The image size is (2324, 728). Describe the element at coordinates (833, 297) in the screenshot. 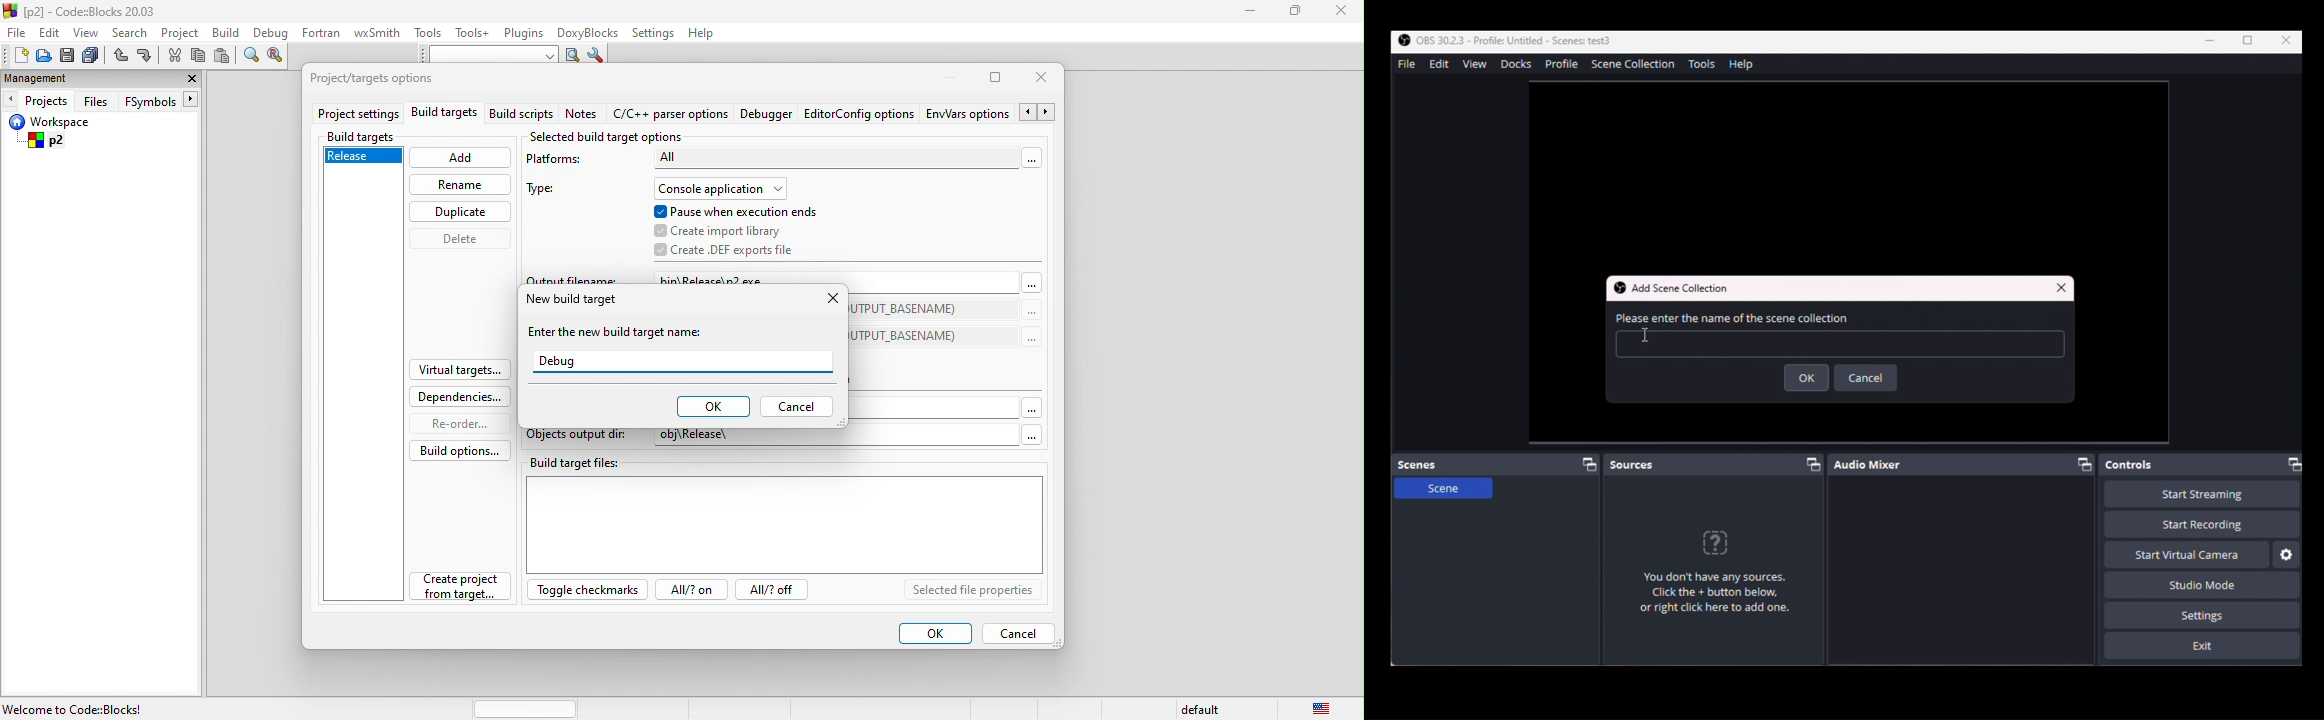

I see `close` at that location.